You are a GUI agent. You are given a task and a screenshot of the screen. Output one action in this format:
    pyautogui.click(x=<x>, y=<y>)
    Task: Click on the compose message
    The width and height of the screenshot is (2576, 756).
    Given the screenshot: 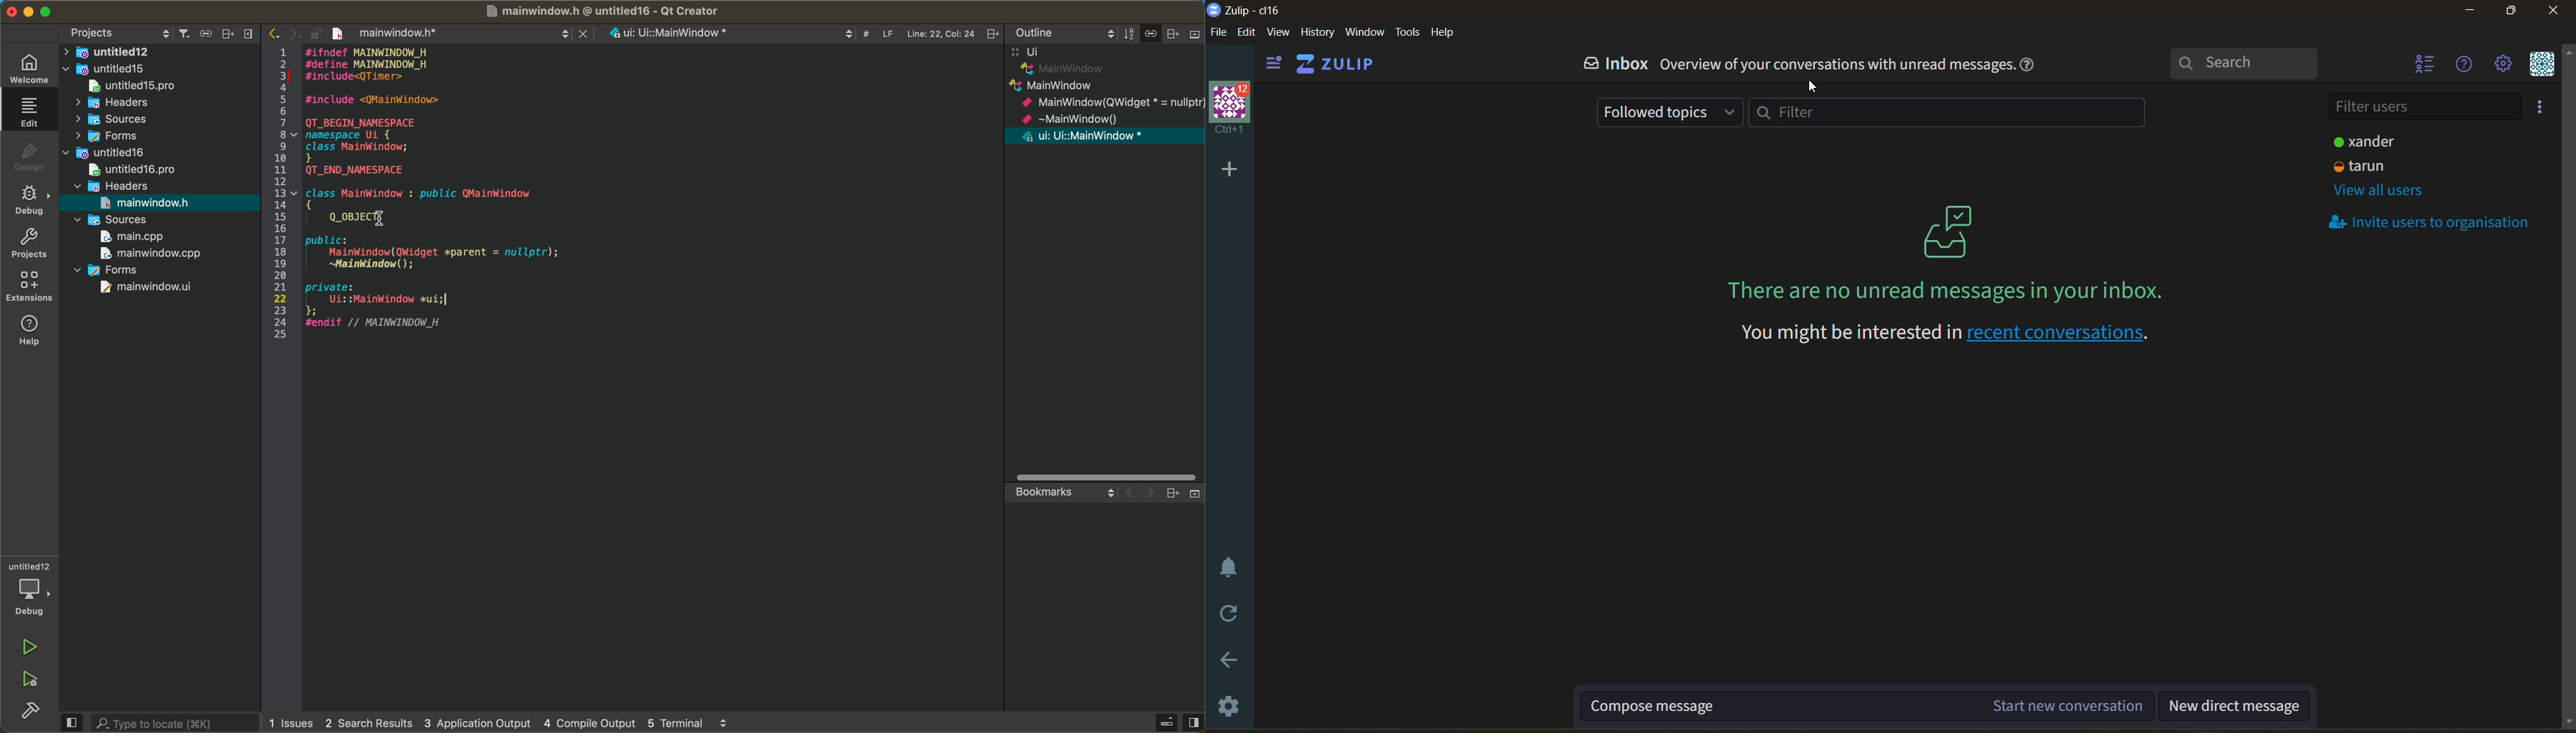 What is the action you would take?
    pyautogui.click(x=1869, y=707)
    